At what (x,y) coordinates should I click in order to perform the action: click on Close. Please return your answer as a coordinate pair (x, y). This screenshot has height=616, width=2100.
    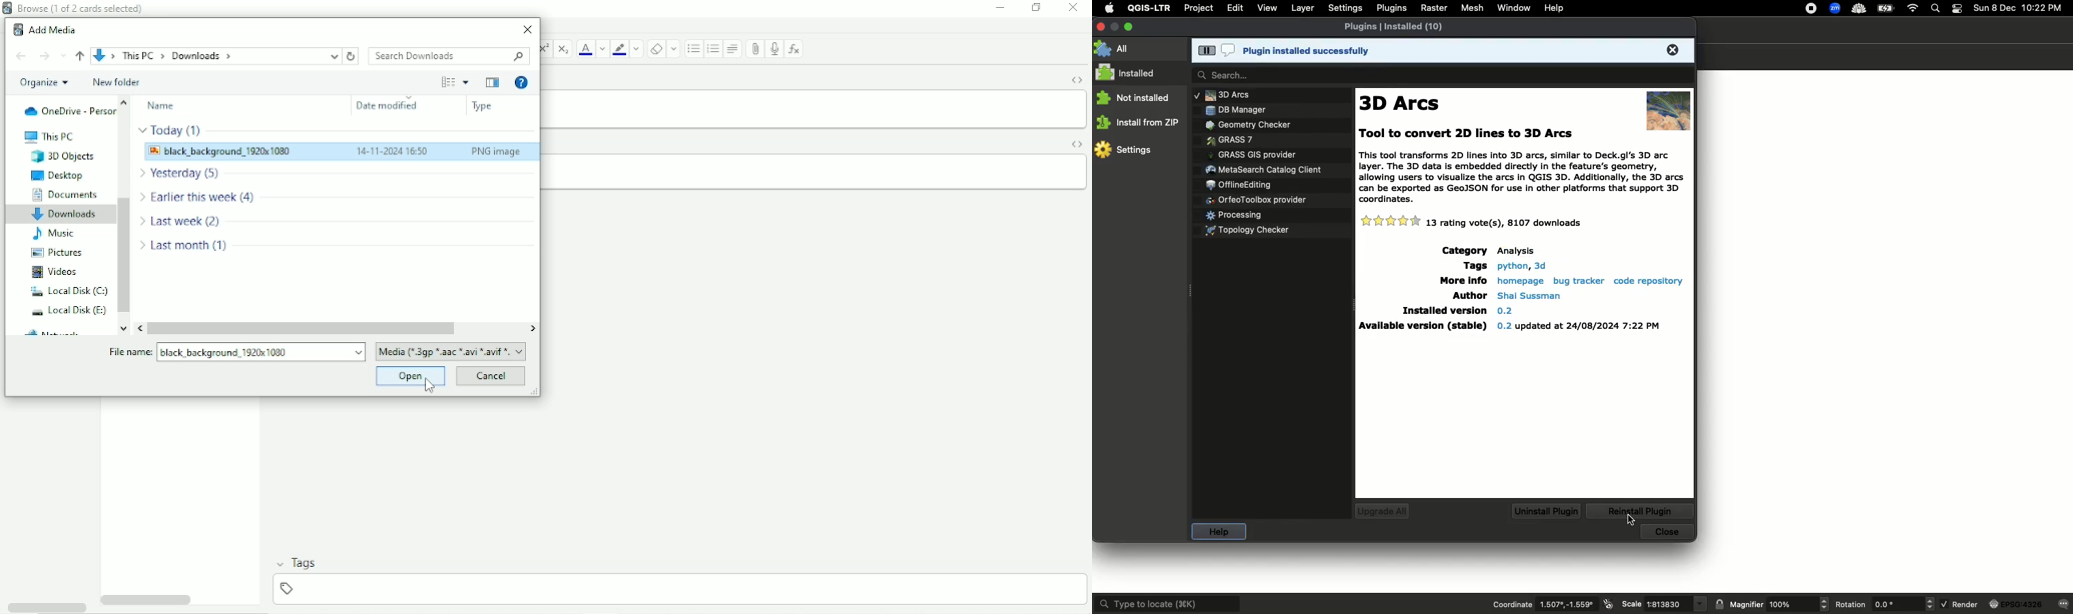
    Looking at the image, I should click on (526, 30).